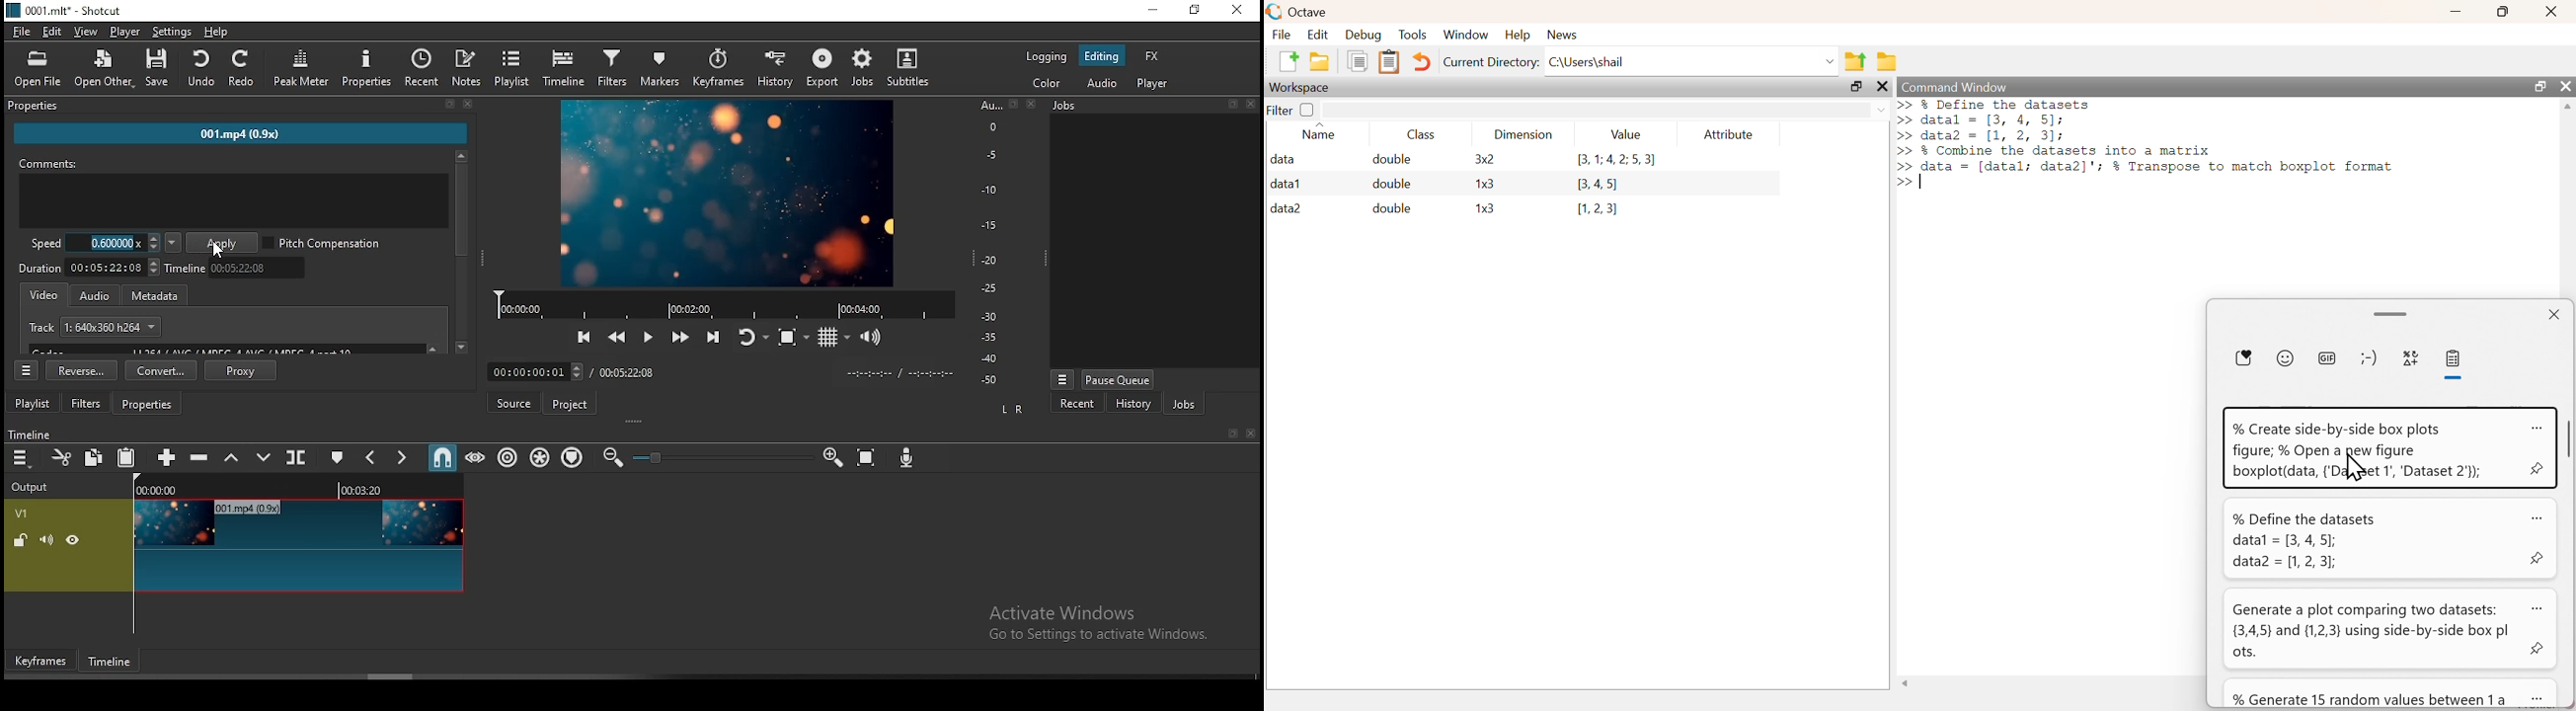 The height and width of the screenshot is (728, 2576). Describe the element at coordinates (2539, 651) in the screenshot. I see `pin` at that location.